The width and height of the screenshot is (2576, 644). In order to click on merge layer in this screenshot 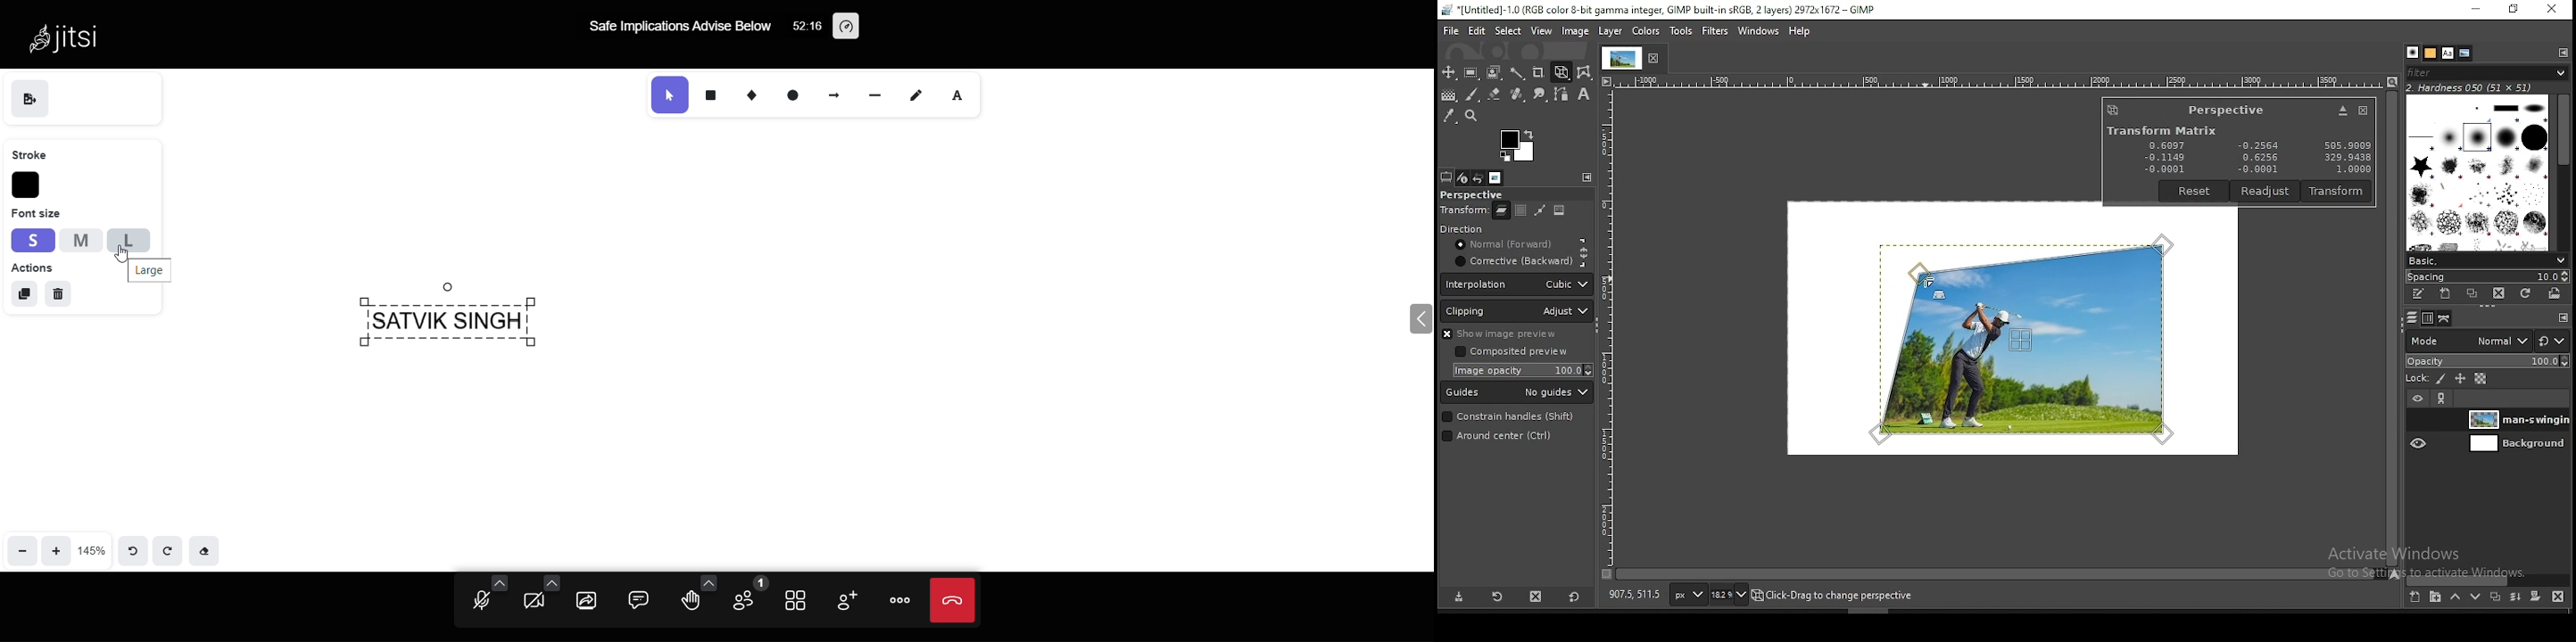, I will do `click(2515, 595)`.